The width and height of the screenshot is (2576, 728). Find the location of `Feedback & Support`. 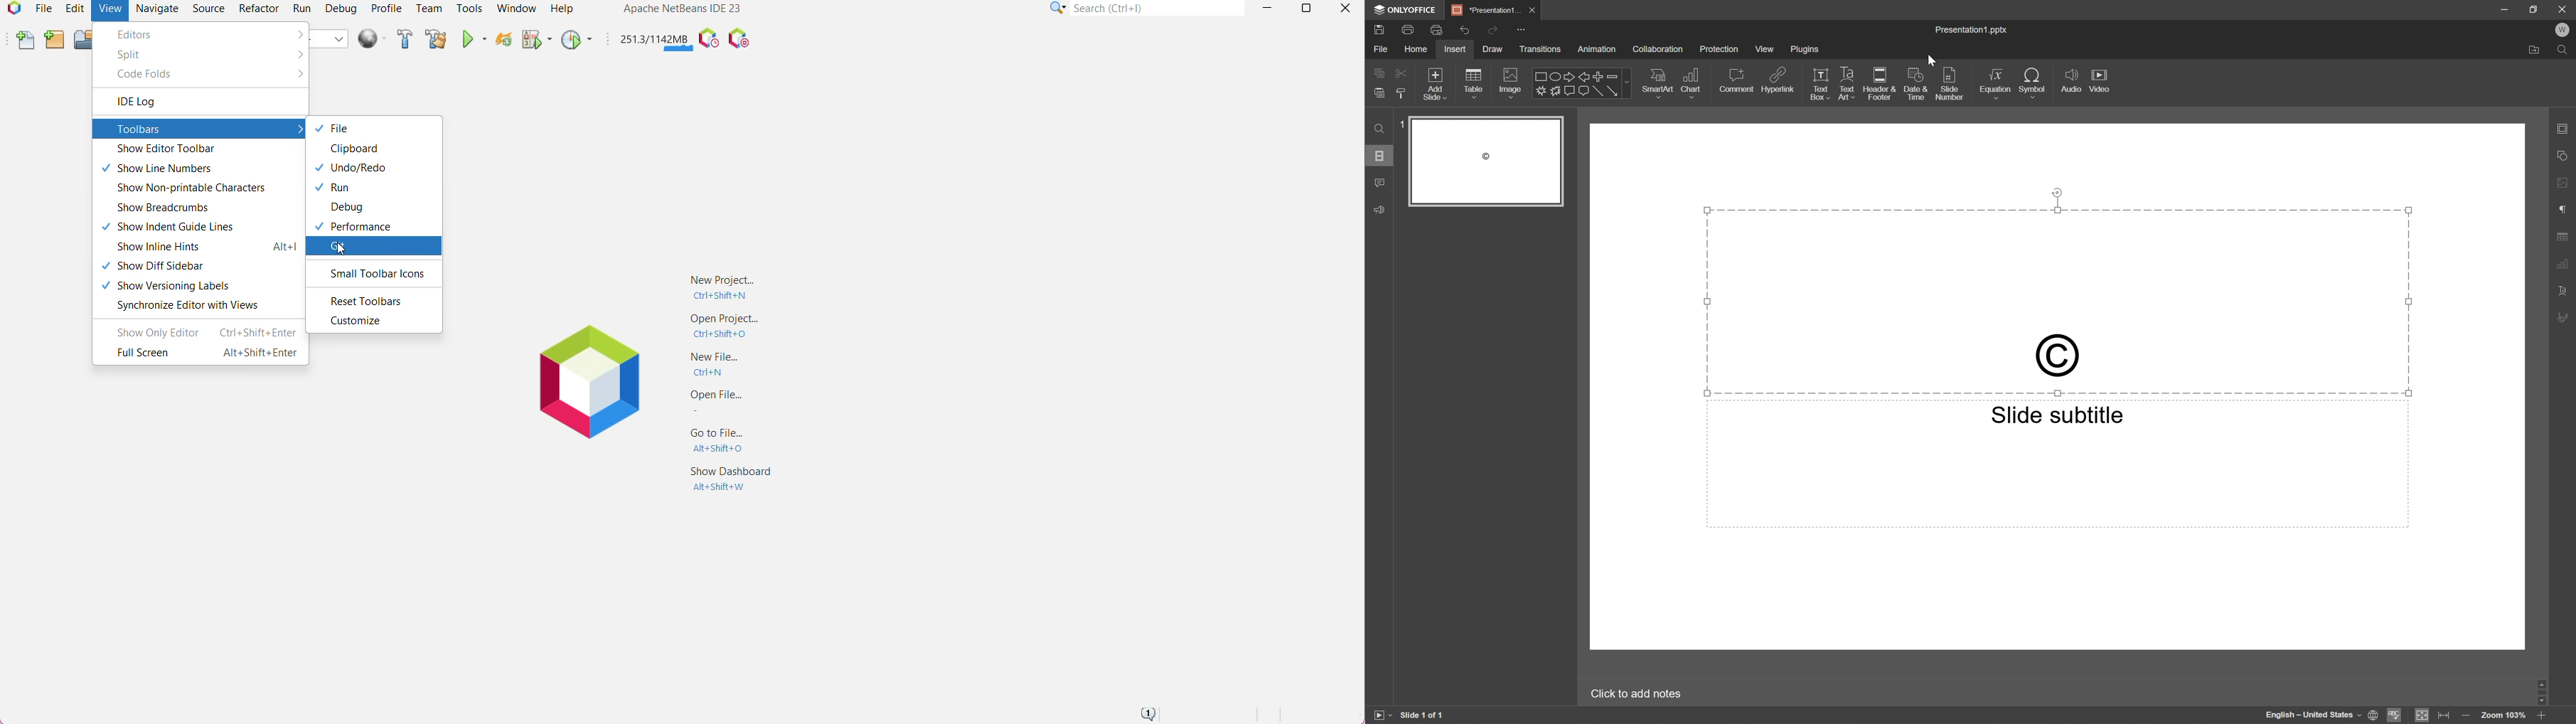

Feedback & Support is located at coordinates (1377, 211).